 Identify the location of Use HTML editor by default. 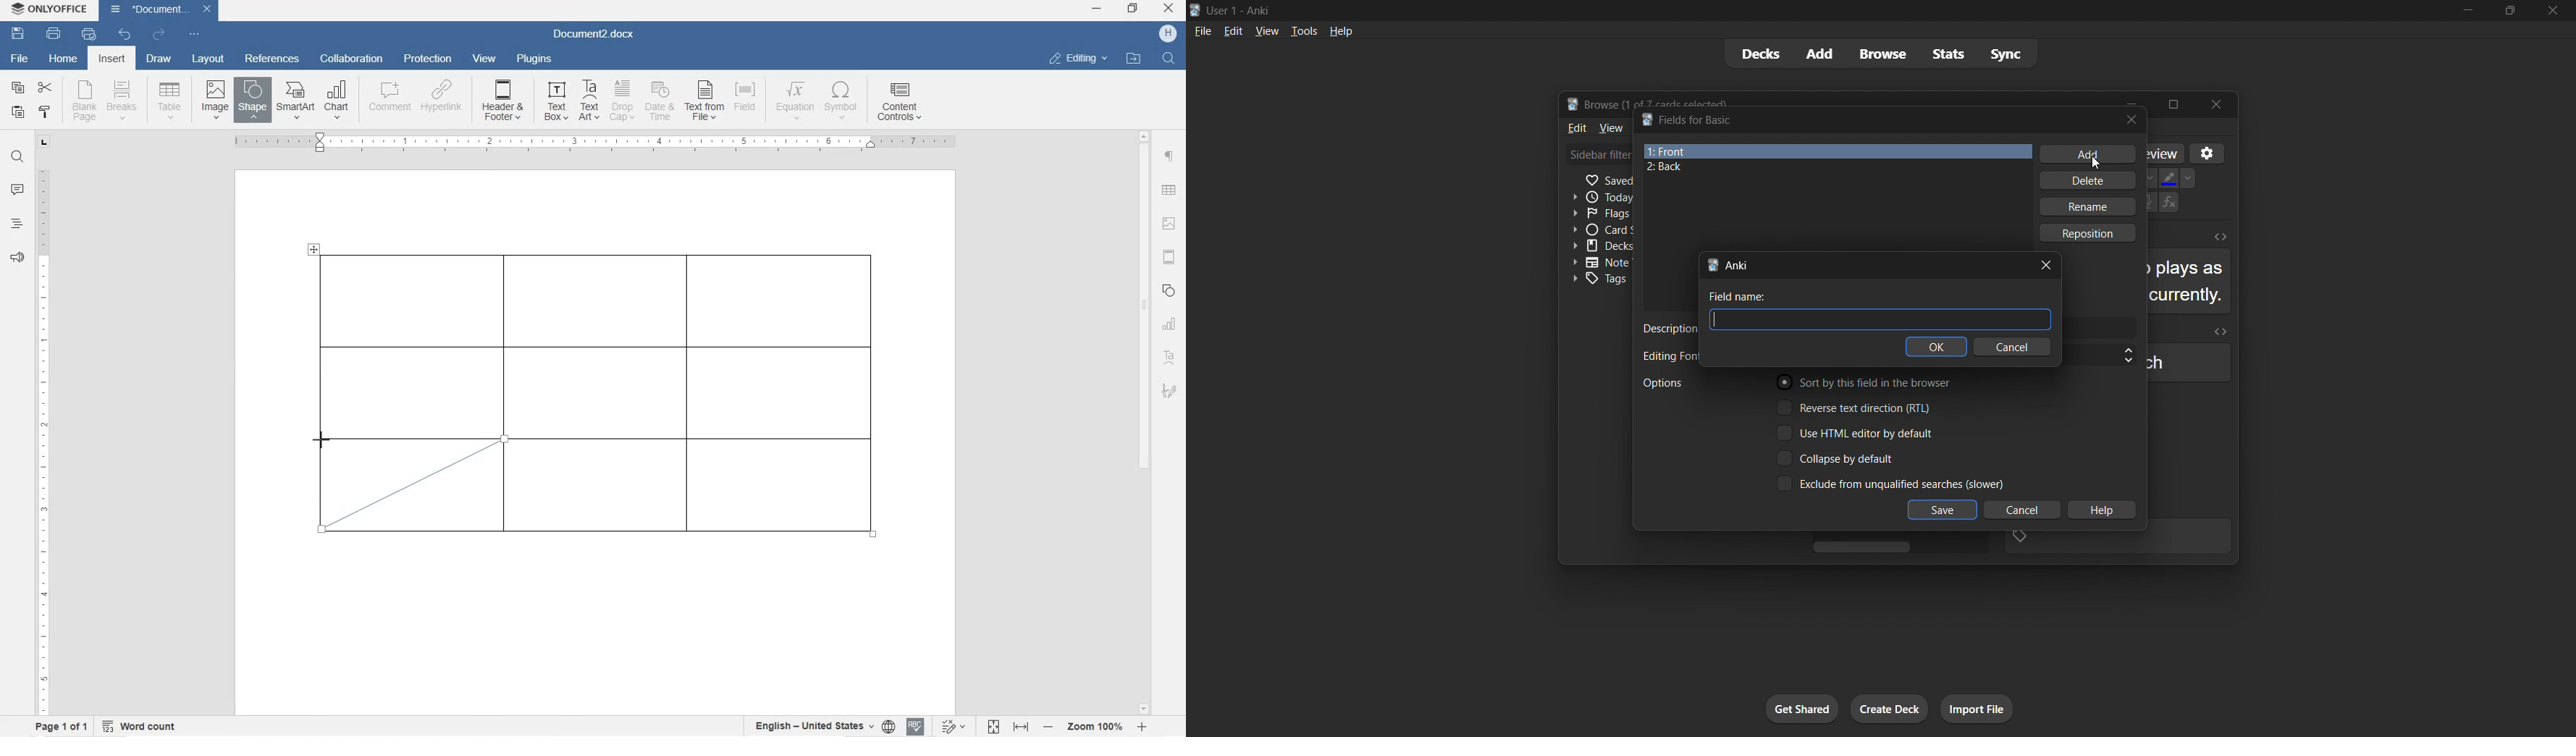
(1864, 433).